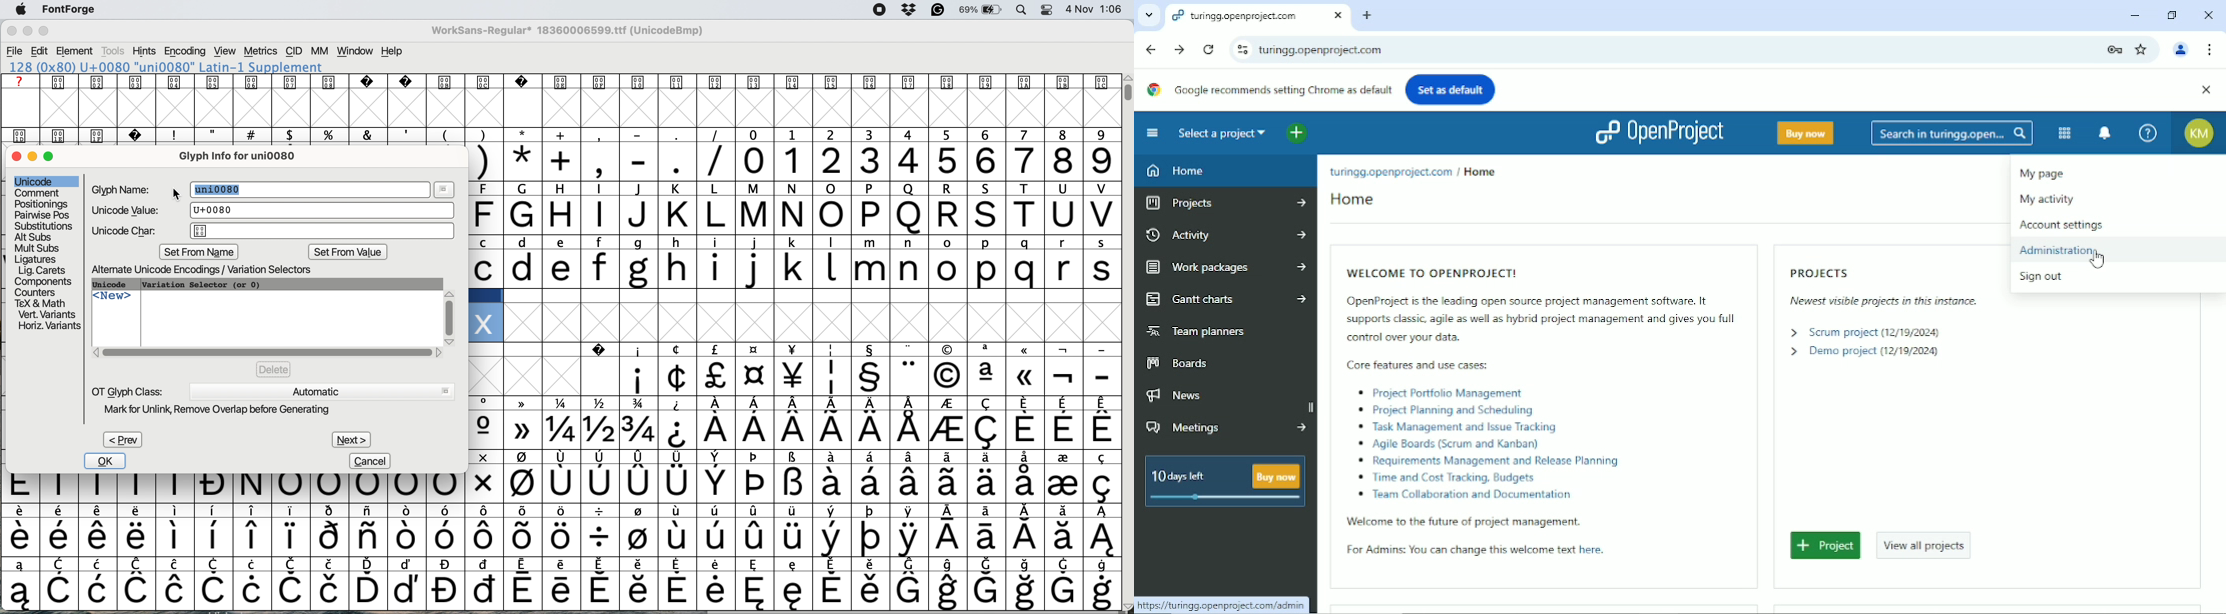 This screenshot has width=2240, height=616. Describe the element at coordinates (2200, 133) in the screenshot. I see `Account` at that location.